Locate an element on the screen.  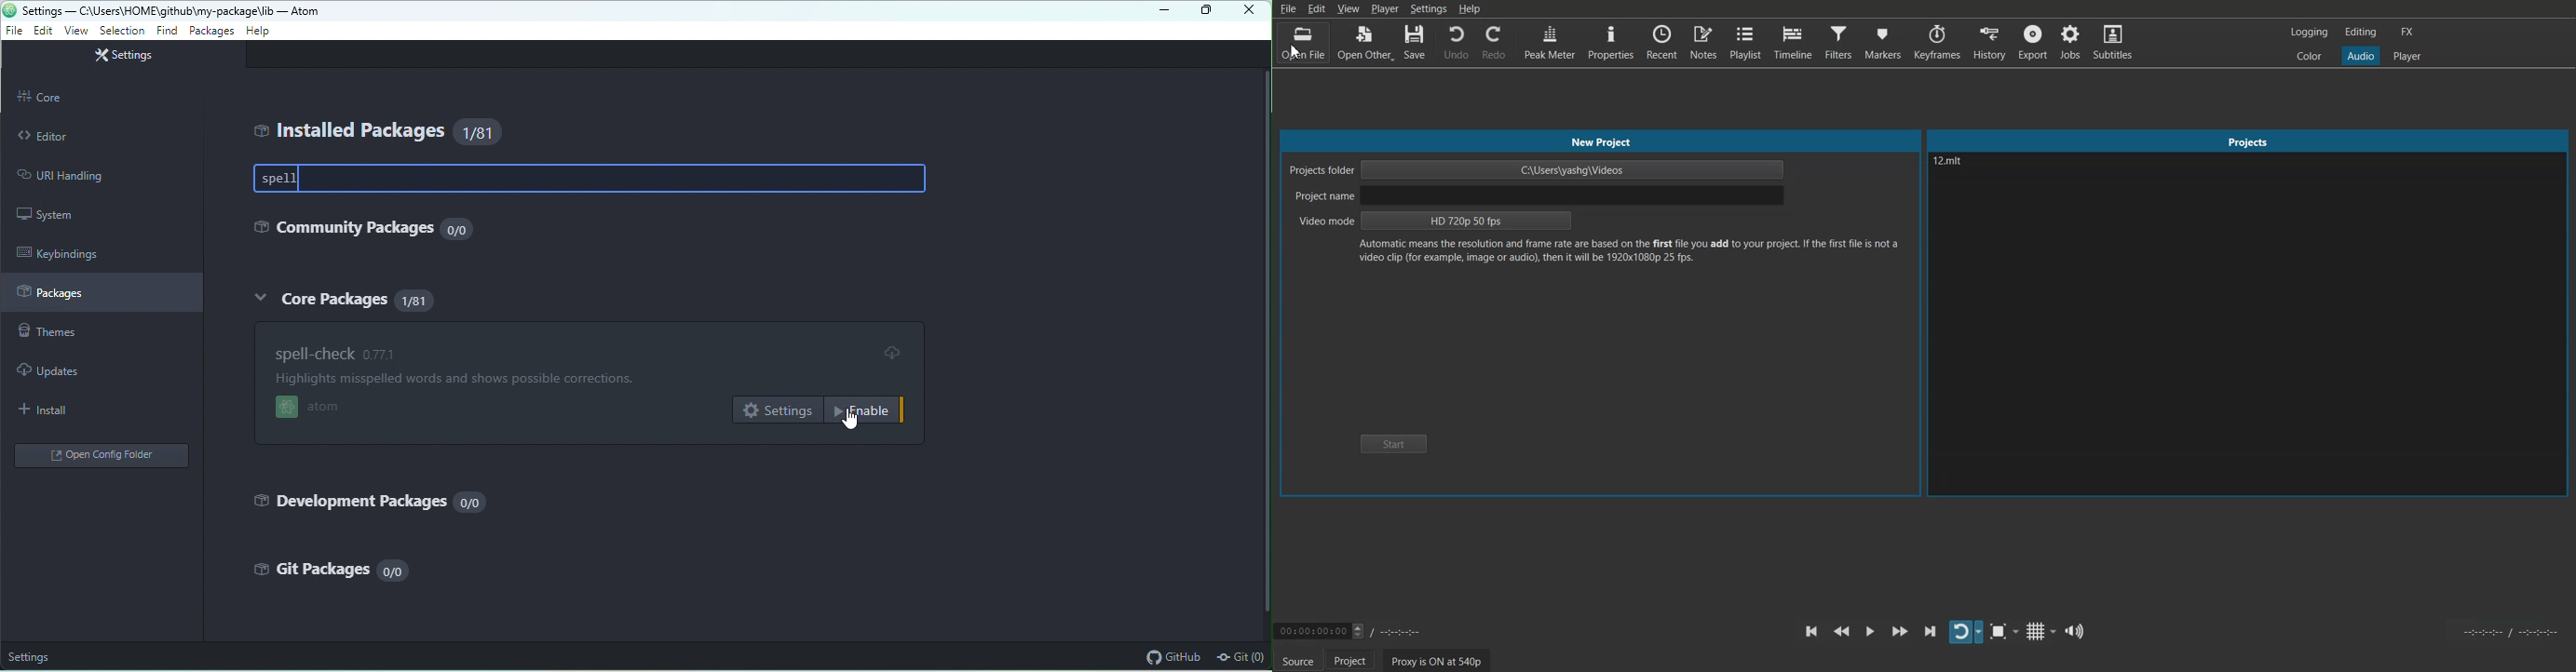
New Project is located at coordinates (1600, 139).